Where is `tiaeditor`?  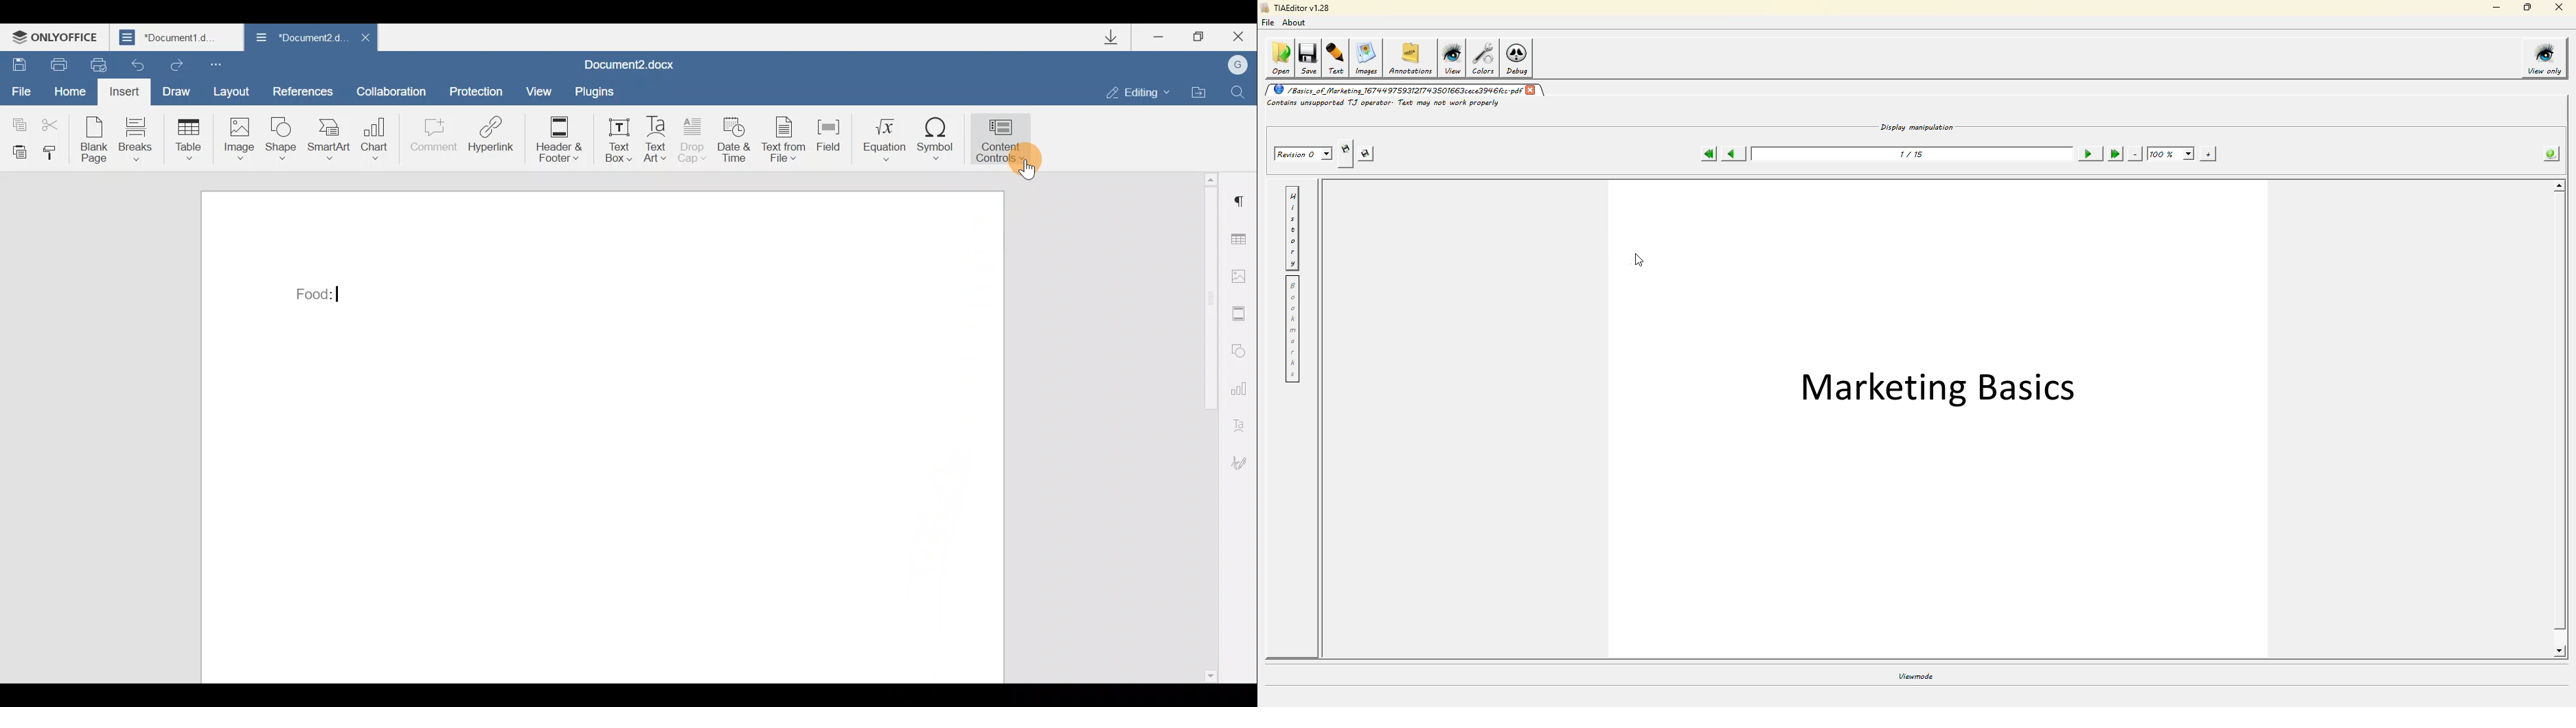 tiaeditor is located at coordinates (1297, 9).